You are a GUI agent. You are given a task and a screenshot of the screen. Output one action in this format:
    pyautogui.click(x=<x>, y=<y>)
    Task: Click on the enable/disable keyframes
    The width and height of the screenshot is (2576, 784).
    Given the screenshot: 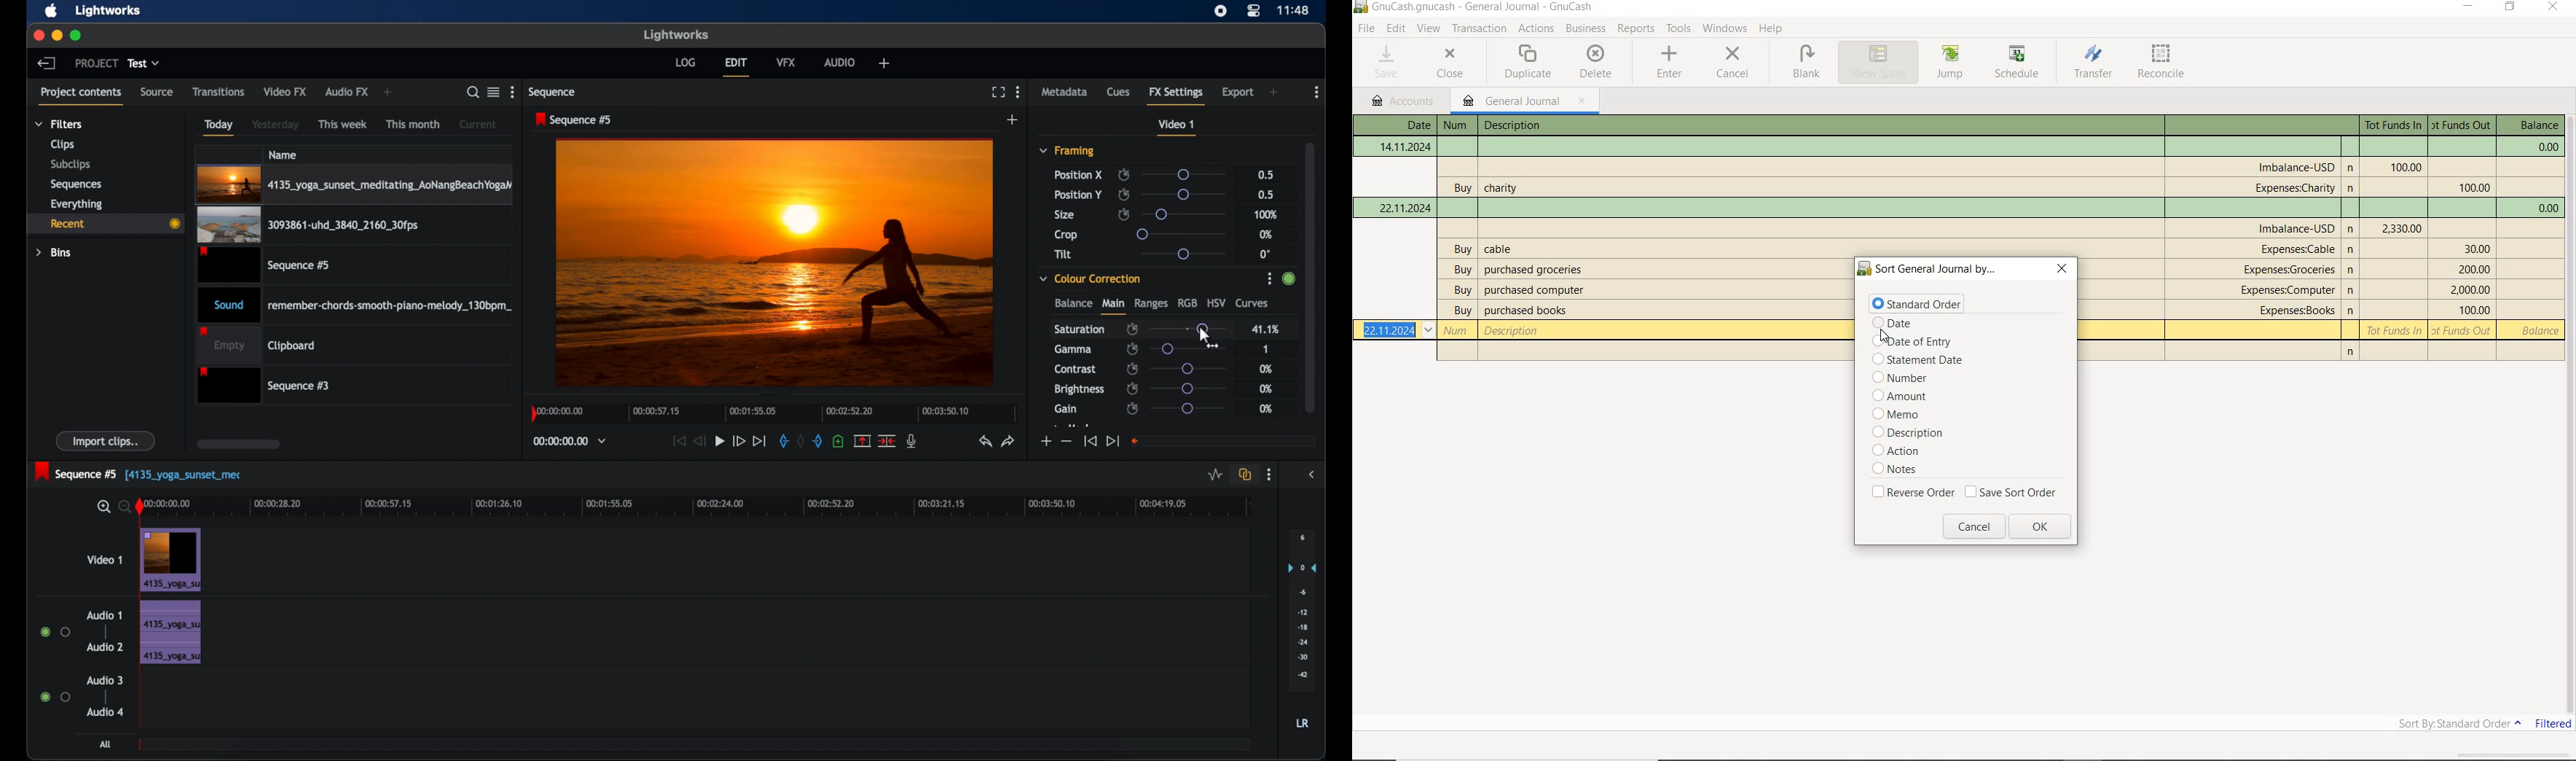 What is the action you would take?
    pyautogui.click(x=1132, y=349)
    